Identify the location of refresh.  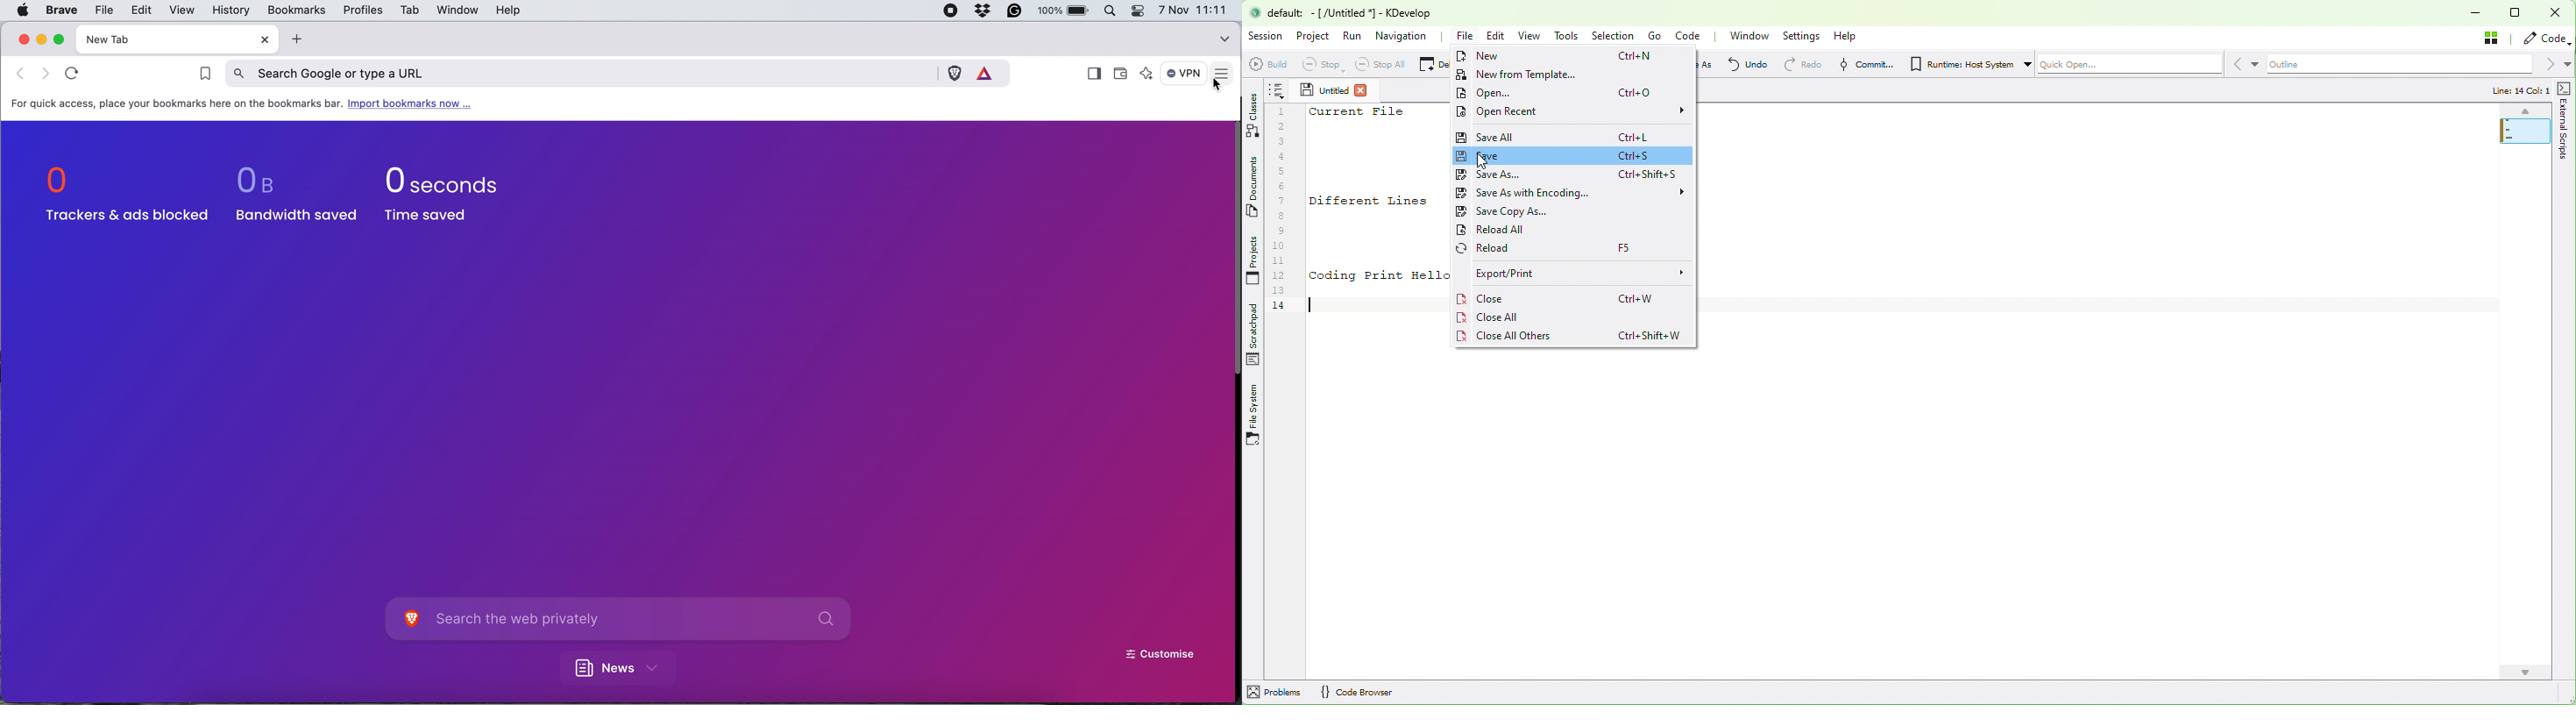
(75, 73).